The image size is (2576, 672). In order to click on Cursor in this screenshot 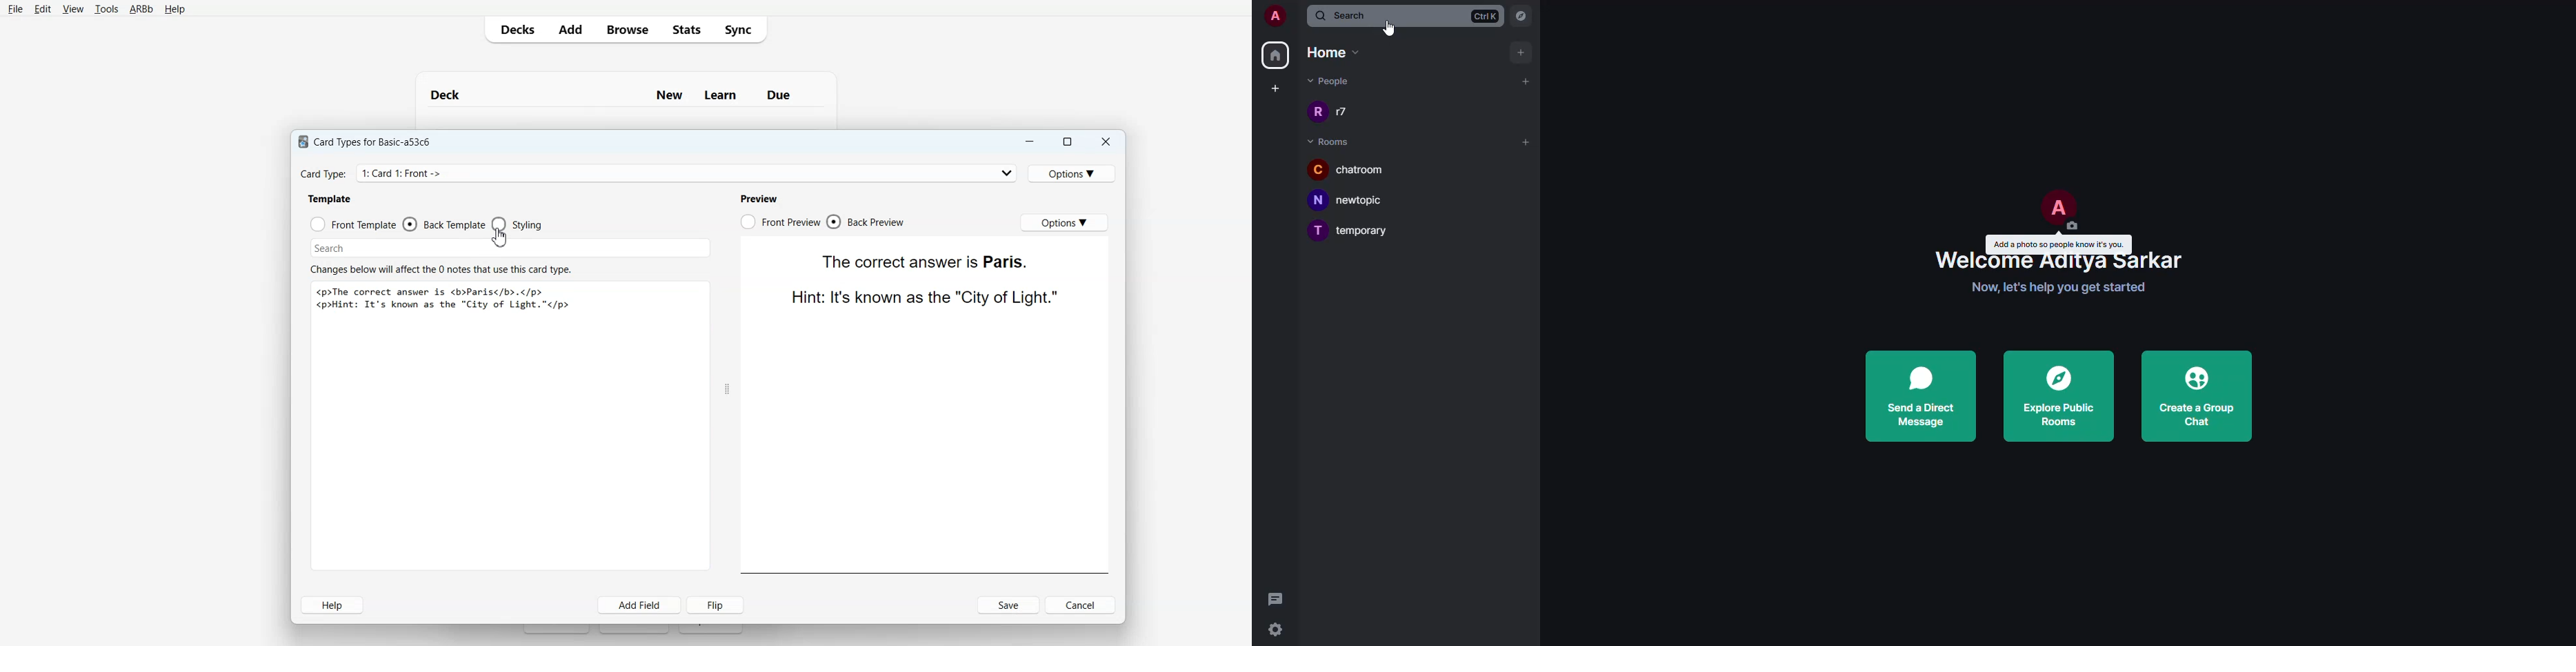, I will do `click(503, 237)`.